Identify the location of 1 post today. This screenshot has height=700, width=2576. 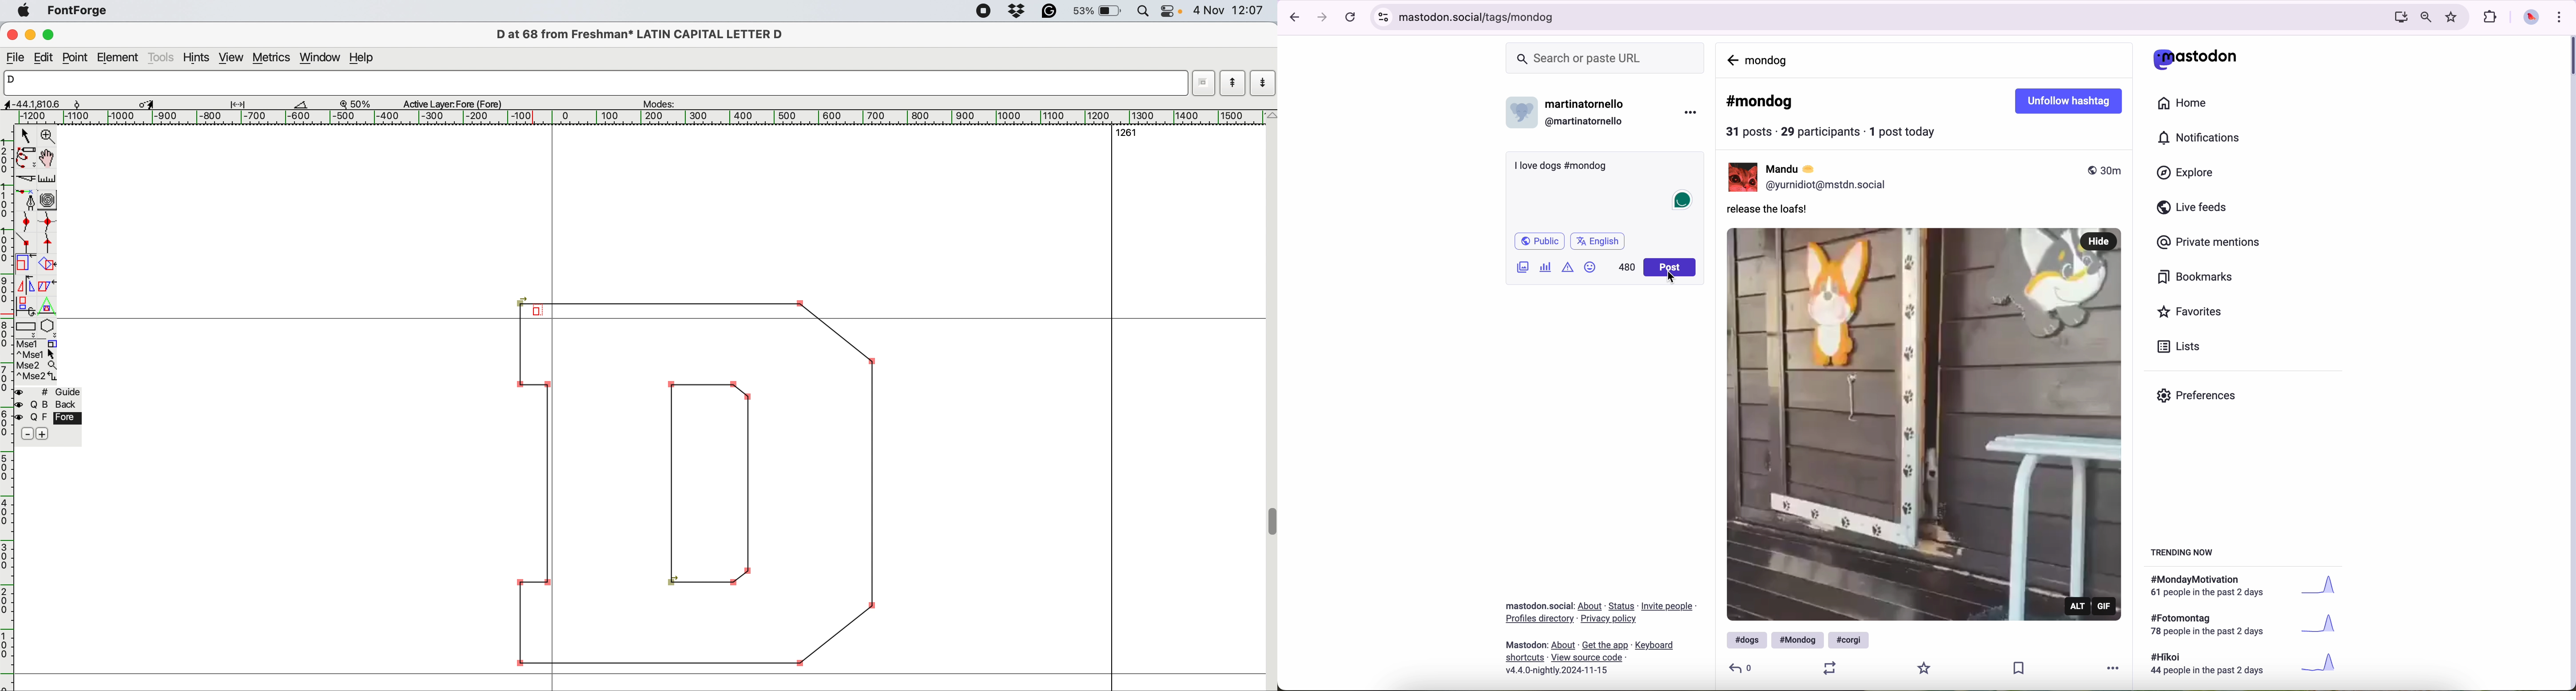
(1906, 131).